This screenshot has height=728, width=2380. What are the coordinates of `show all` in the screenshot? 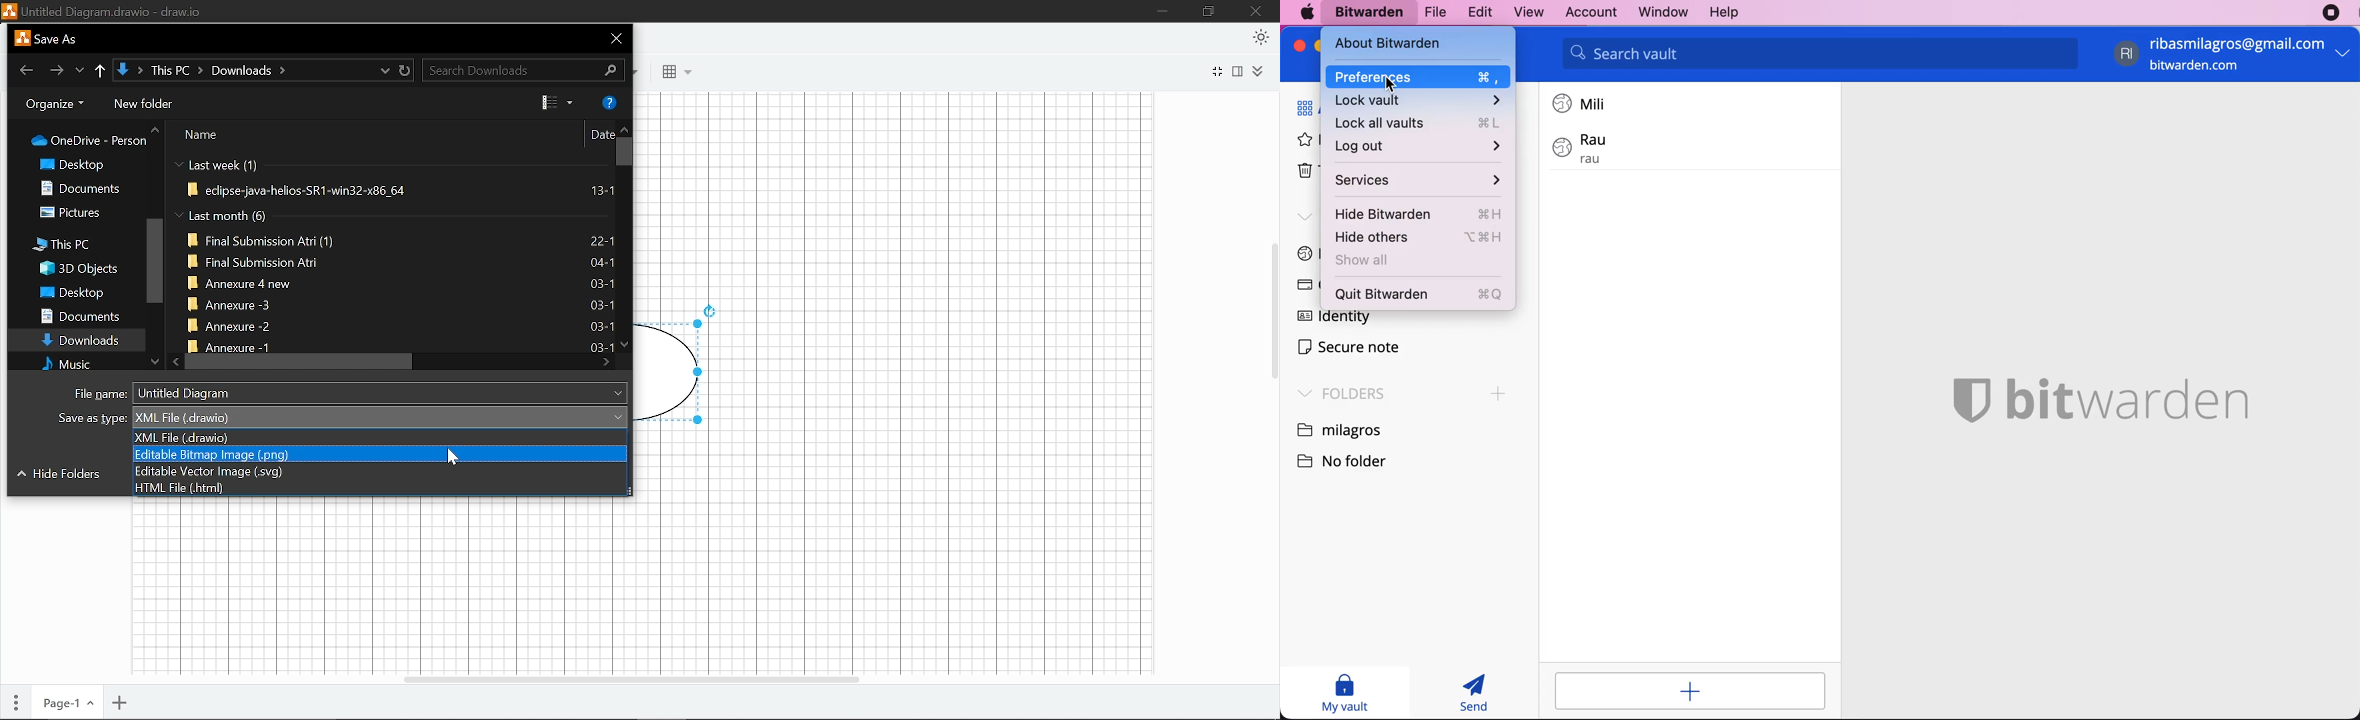 It's located at (1370, 261).